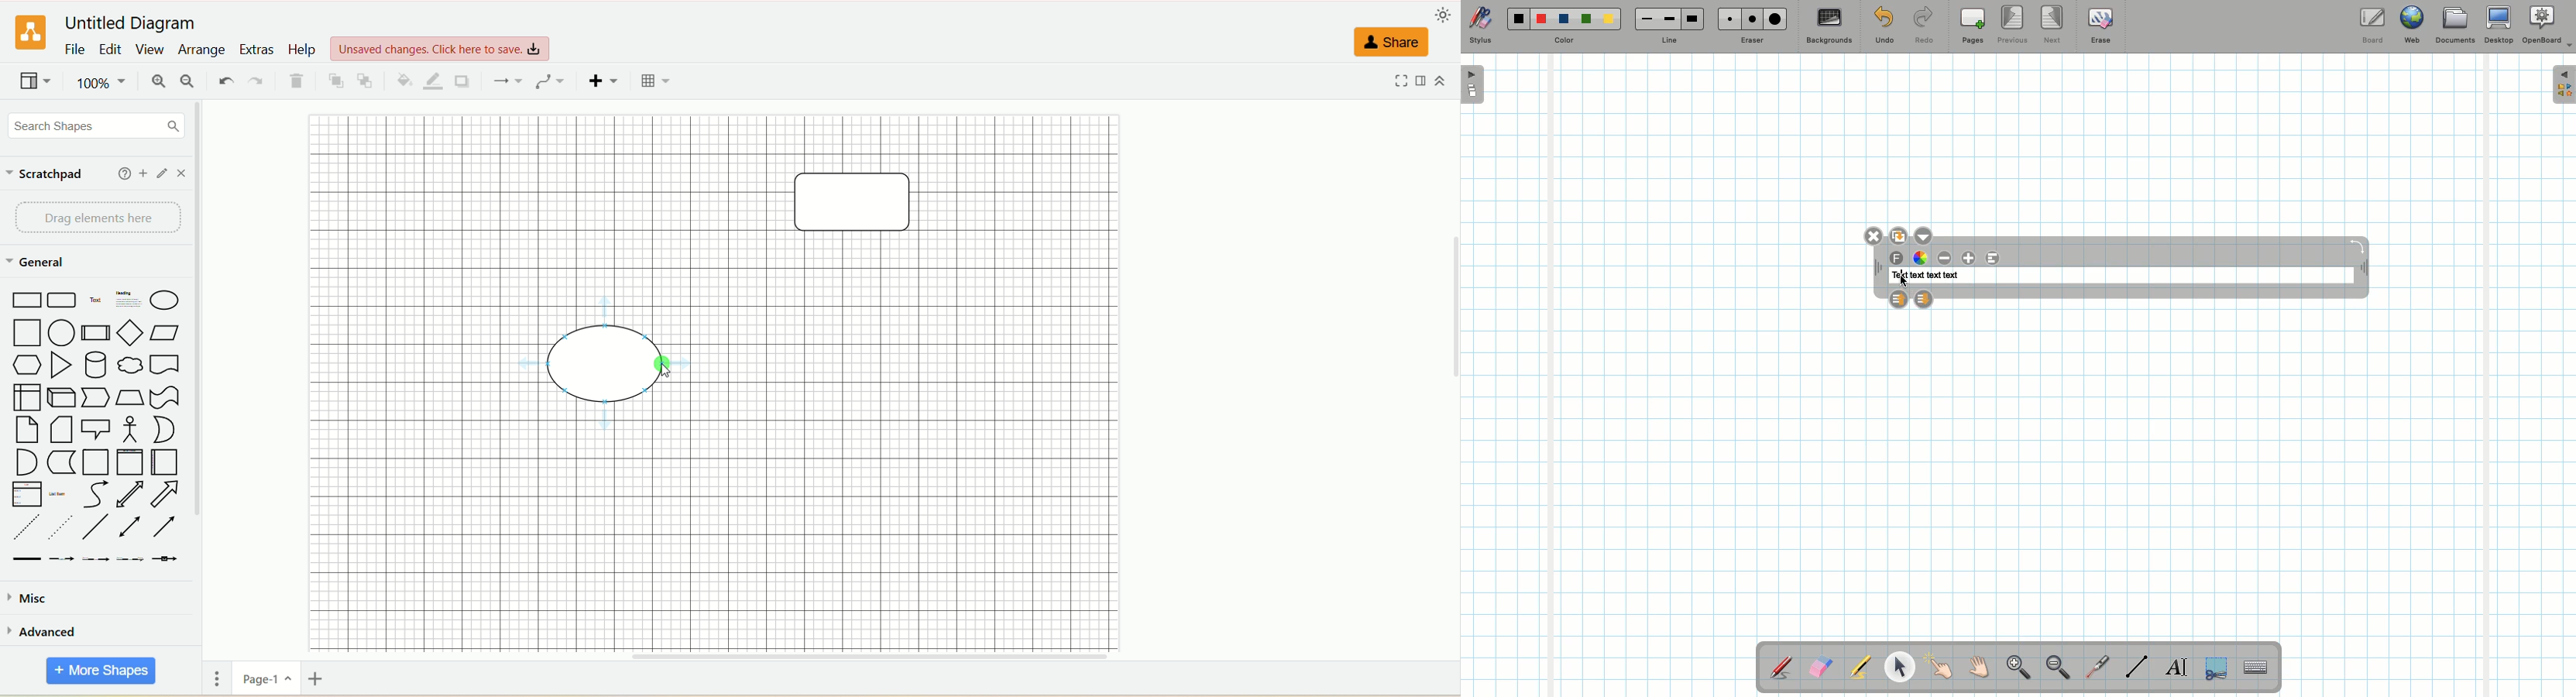 The image size is (2576, 700). Describe the element at coordinates (1934, 276) in the screenshot. I see `text` at that location.